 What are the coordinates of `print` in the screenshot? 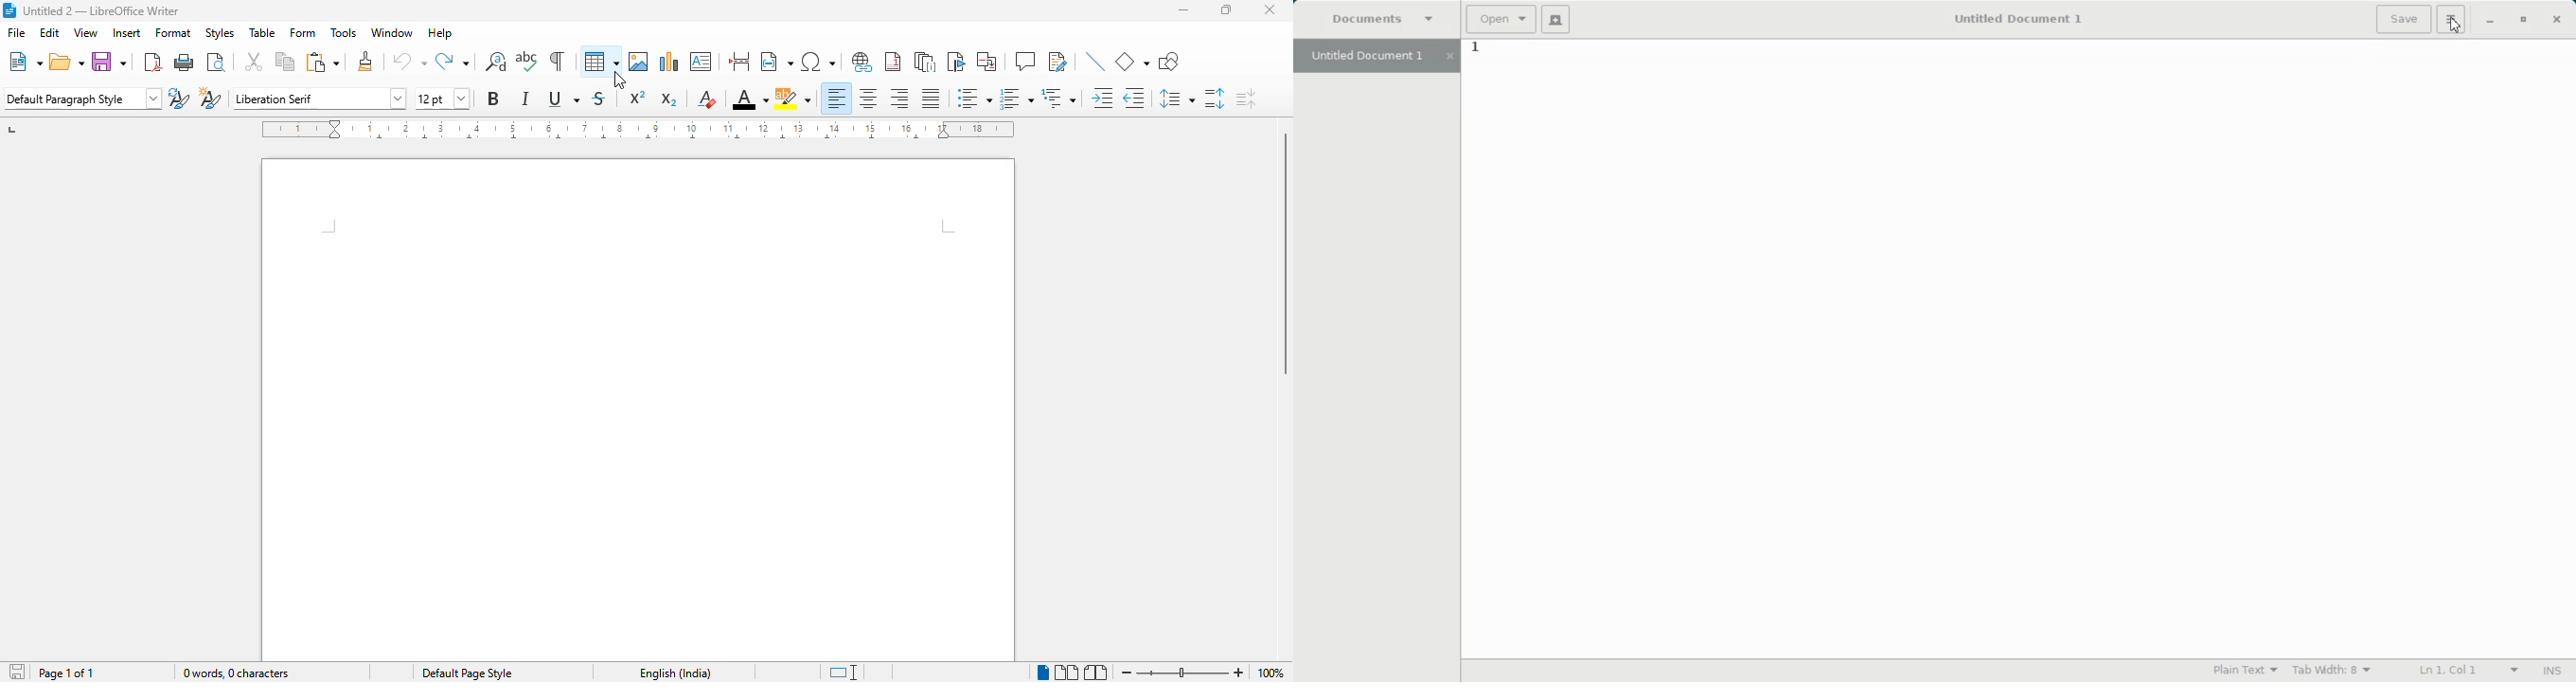 It's located at (186, 62).